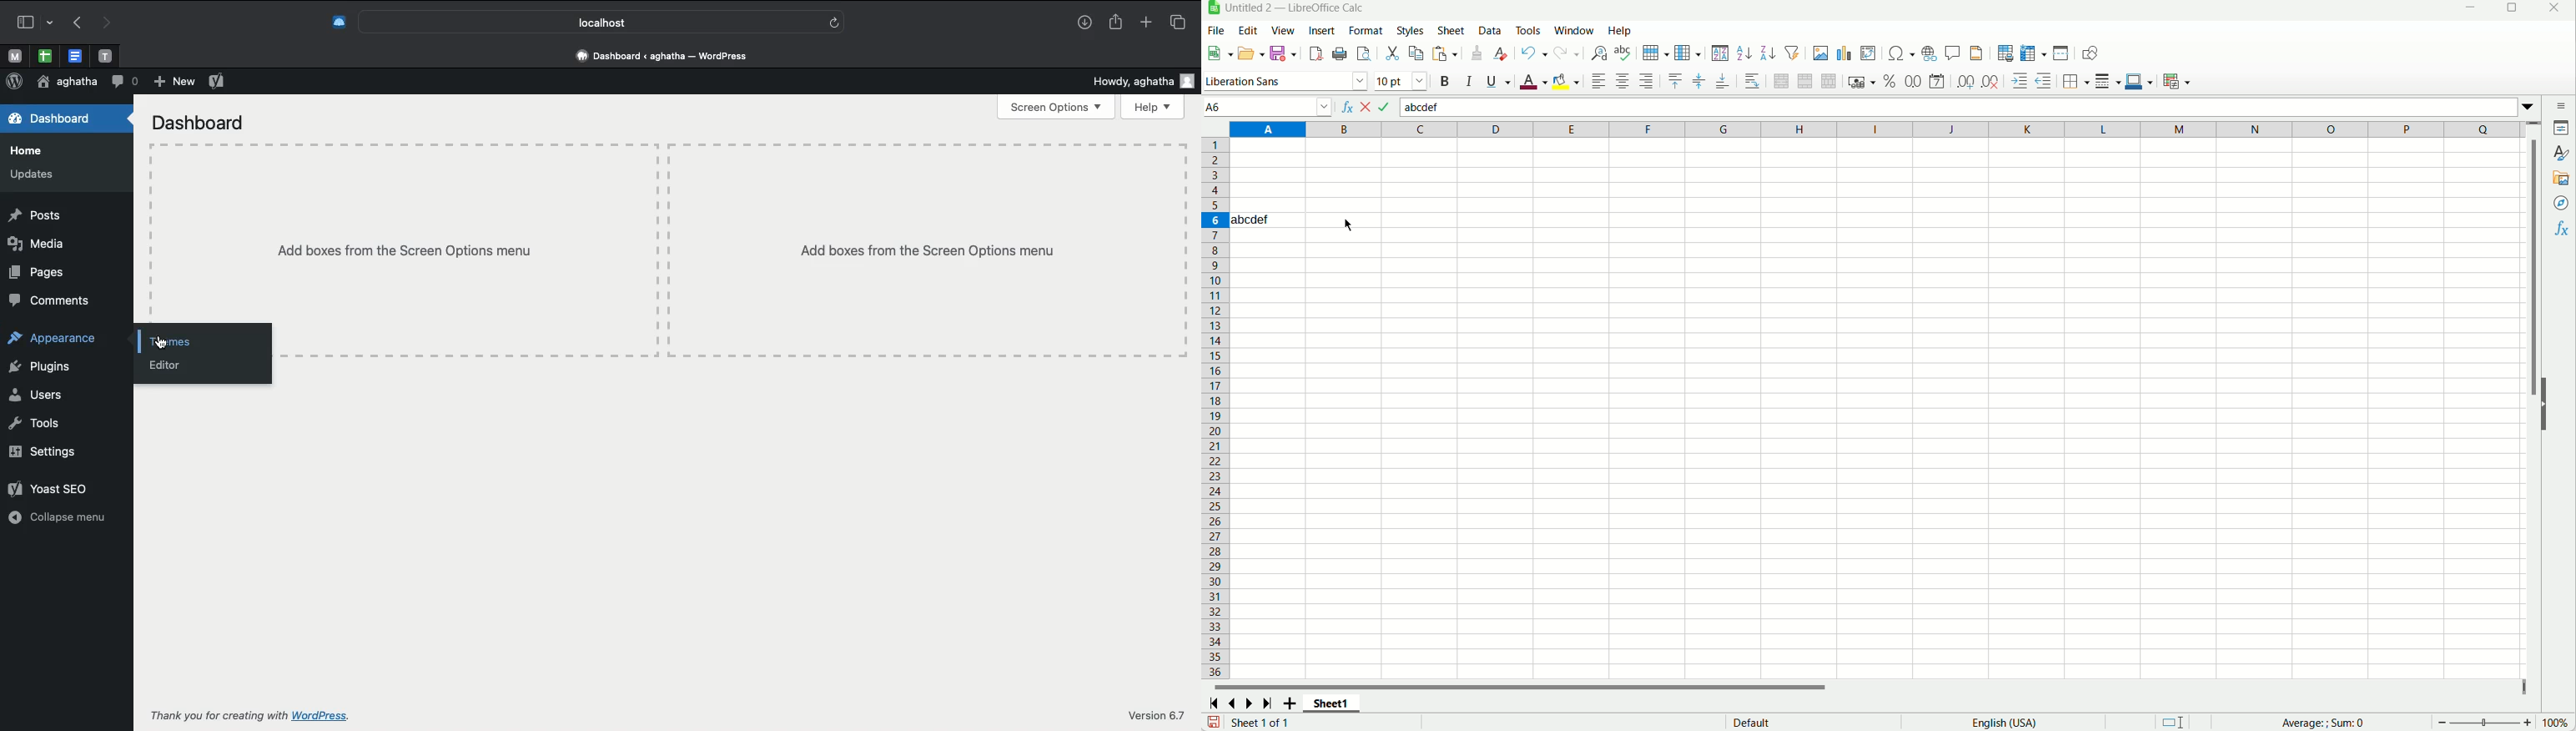 This screenshot has height=756, width=2576. I want to click on split window, so click(2063, 52).